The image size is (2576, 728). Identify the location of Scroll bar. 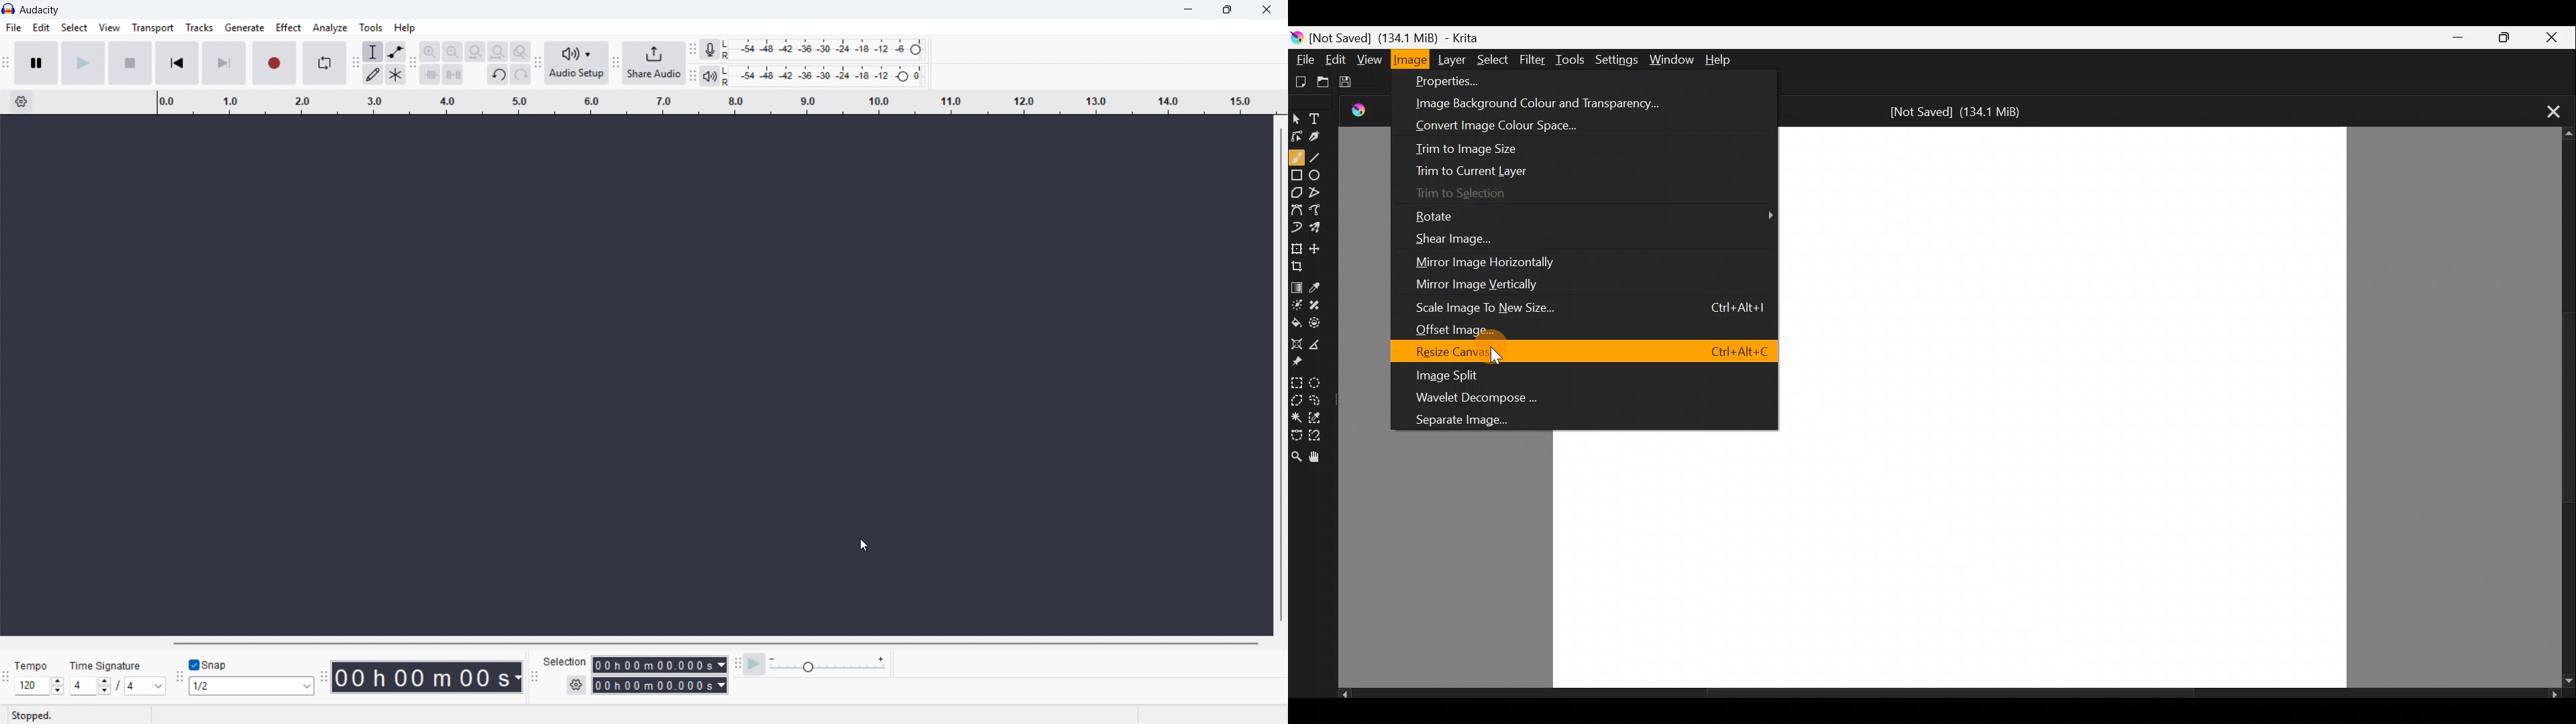
(1949, 697).